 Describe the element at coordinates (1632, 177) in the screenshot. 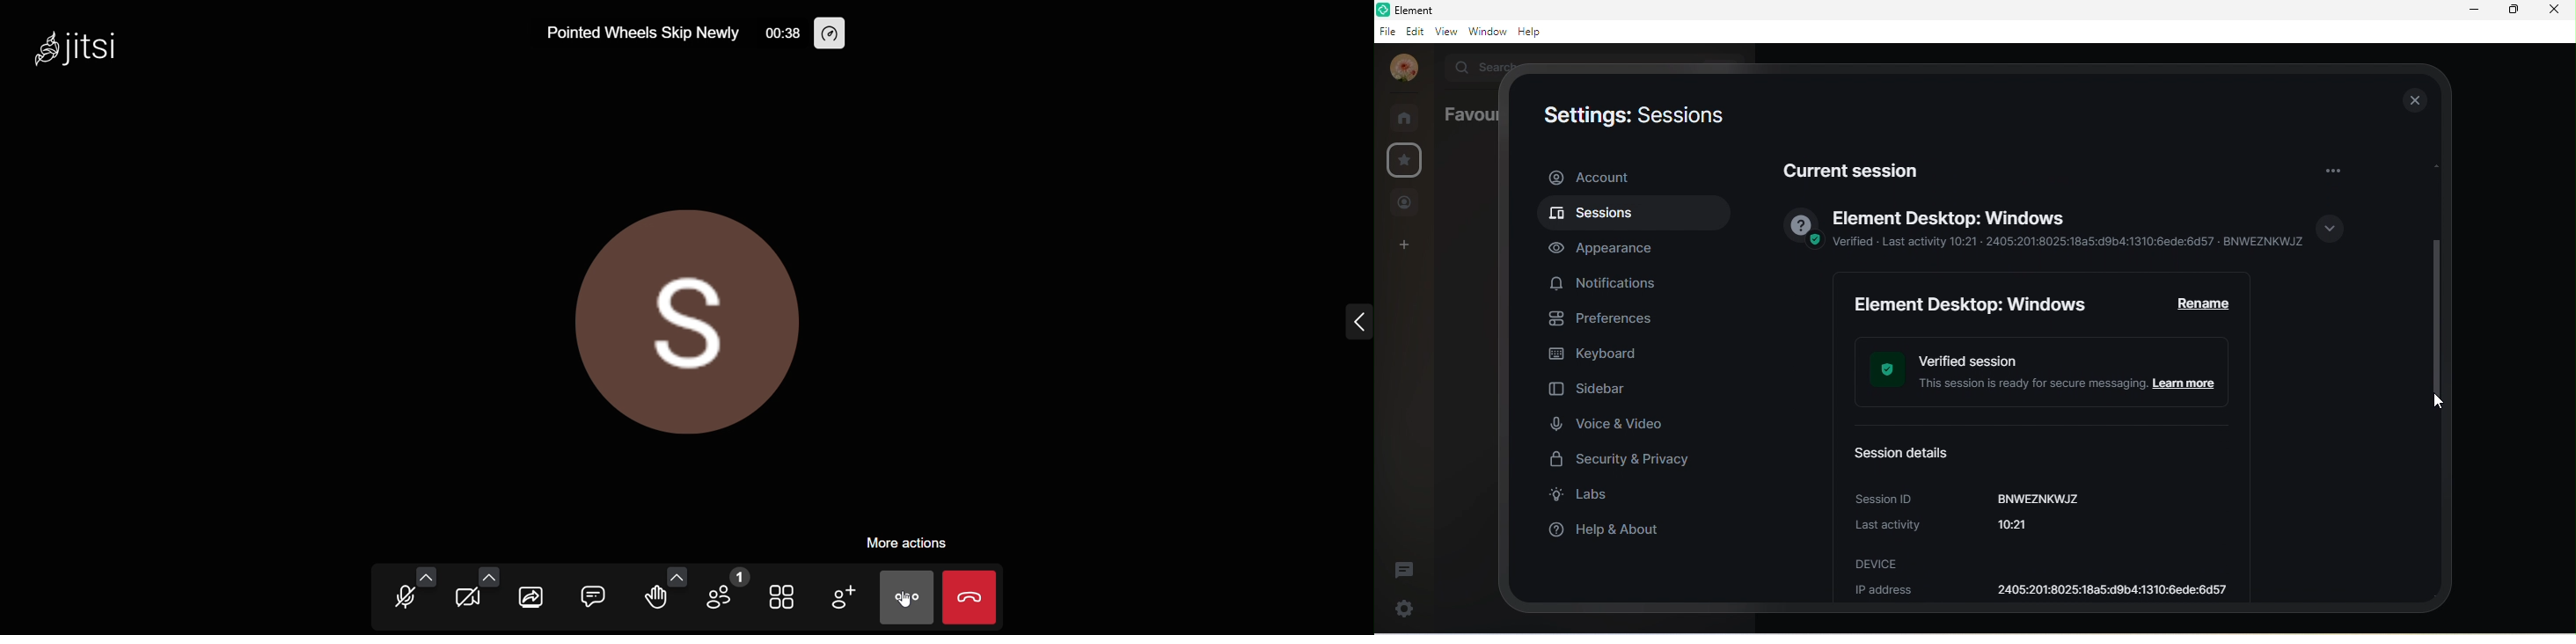

I see `account` at that location.